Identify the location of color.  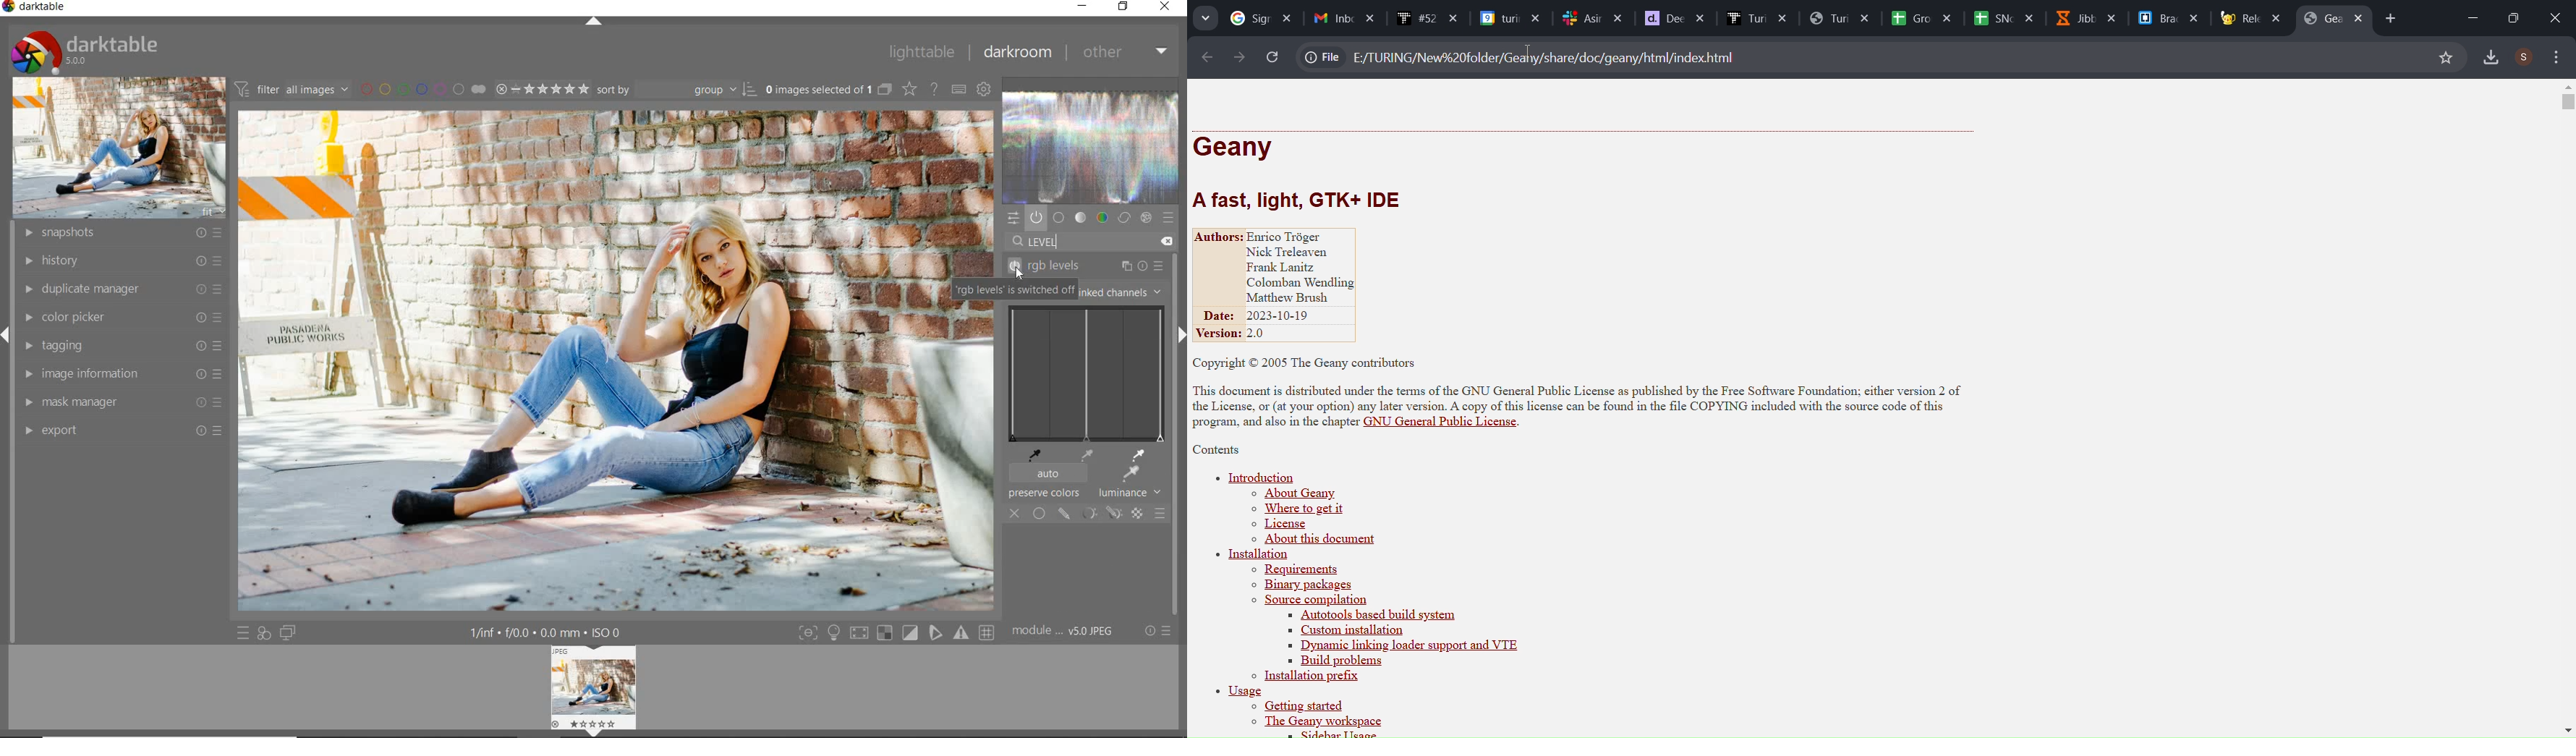
(1101, 216).